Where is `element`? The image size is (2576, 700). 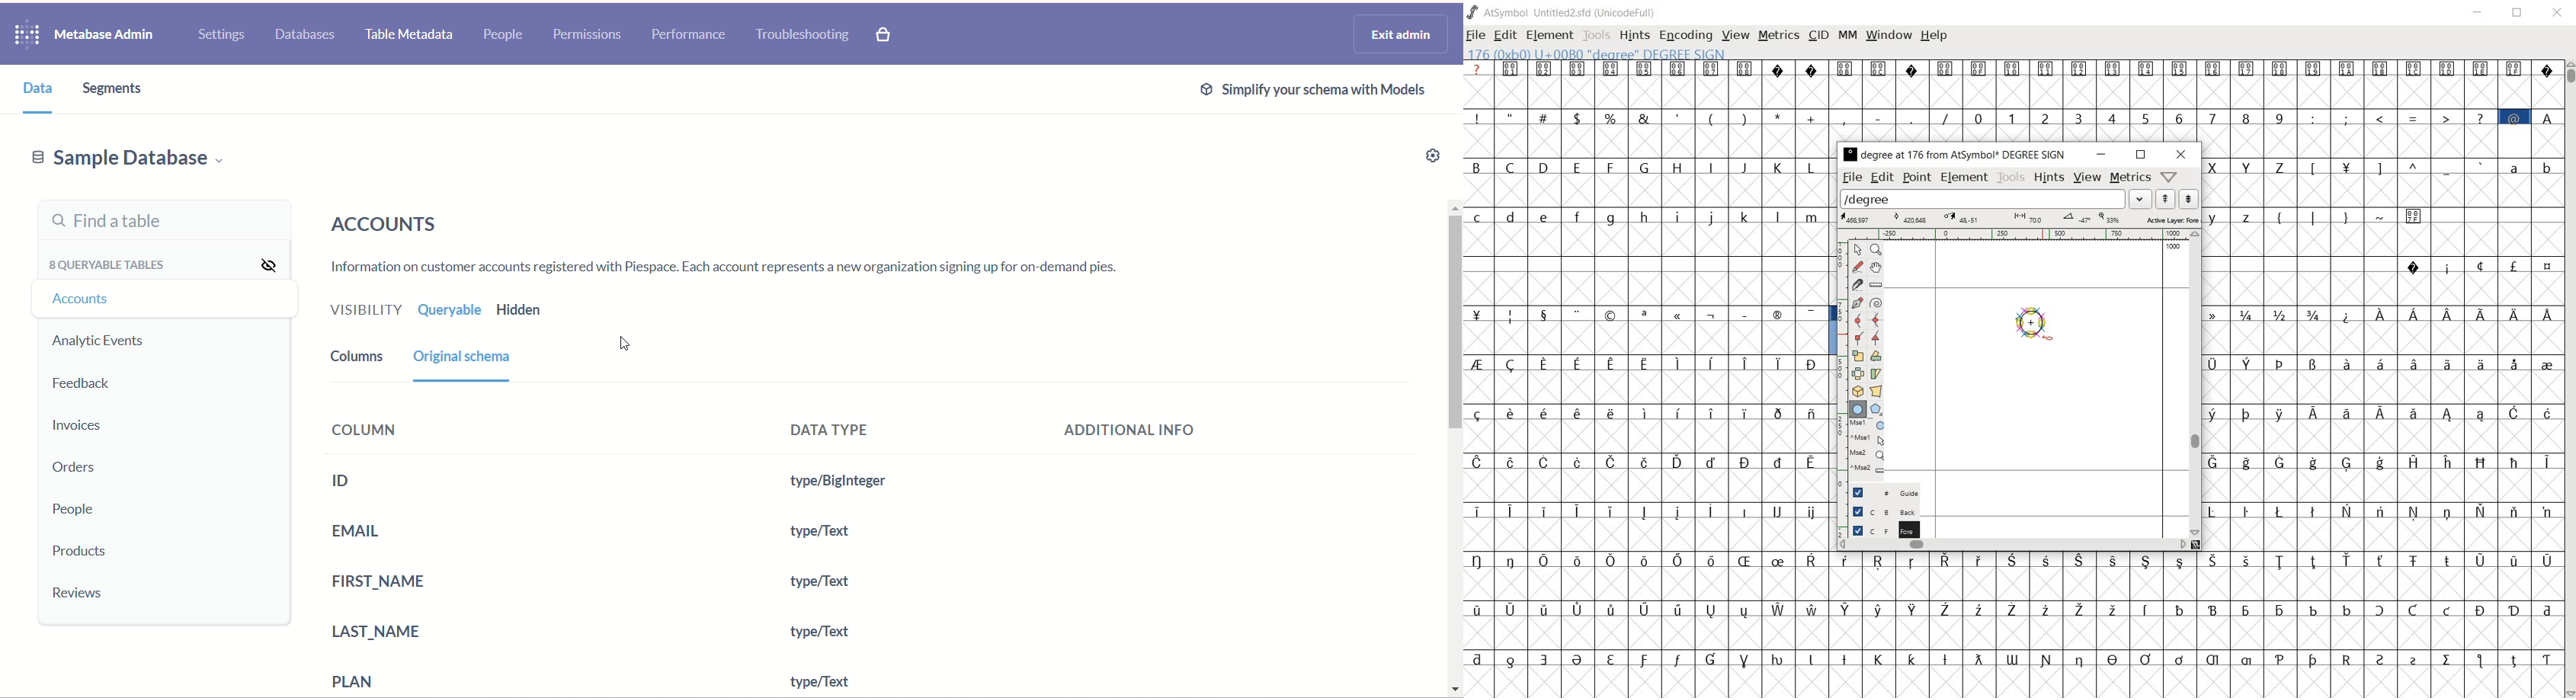
element is located at coordinates (1550, 35).